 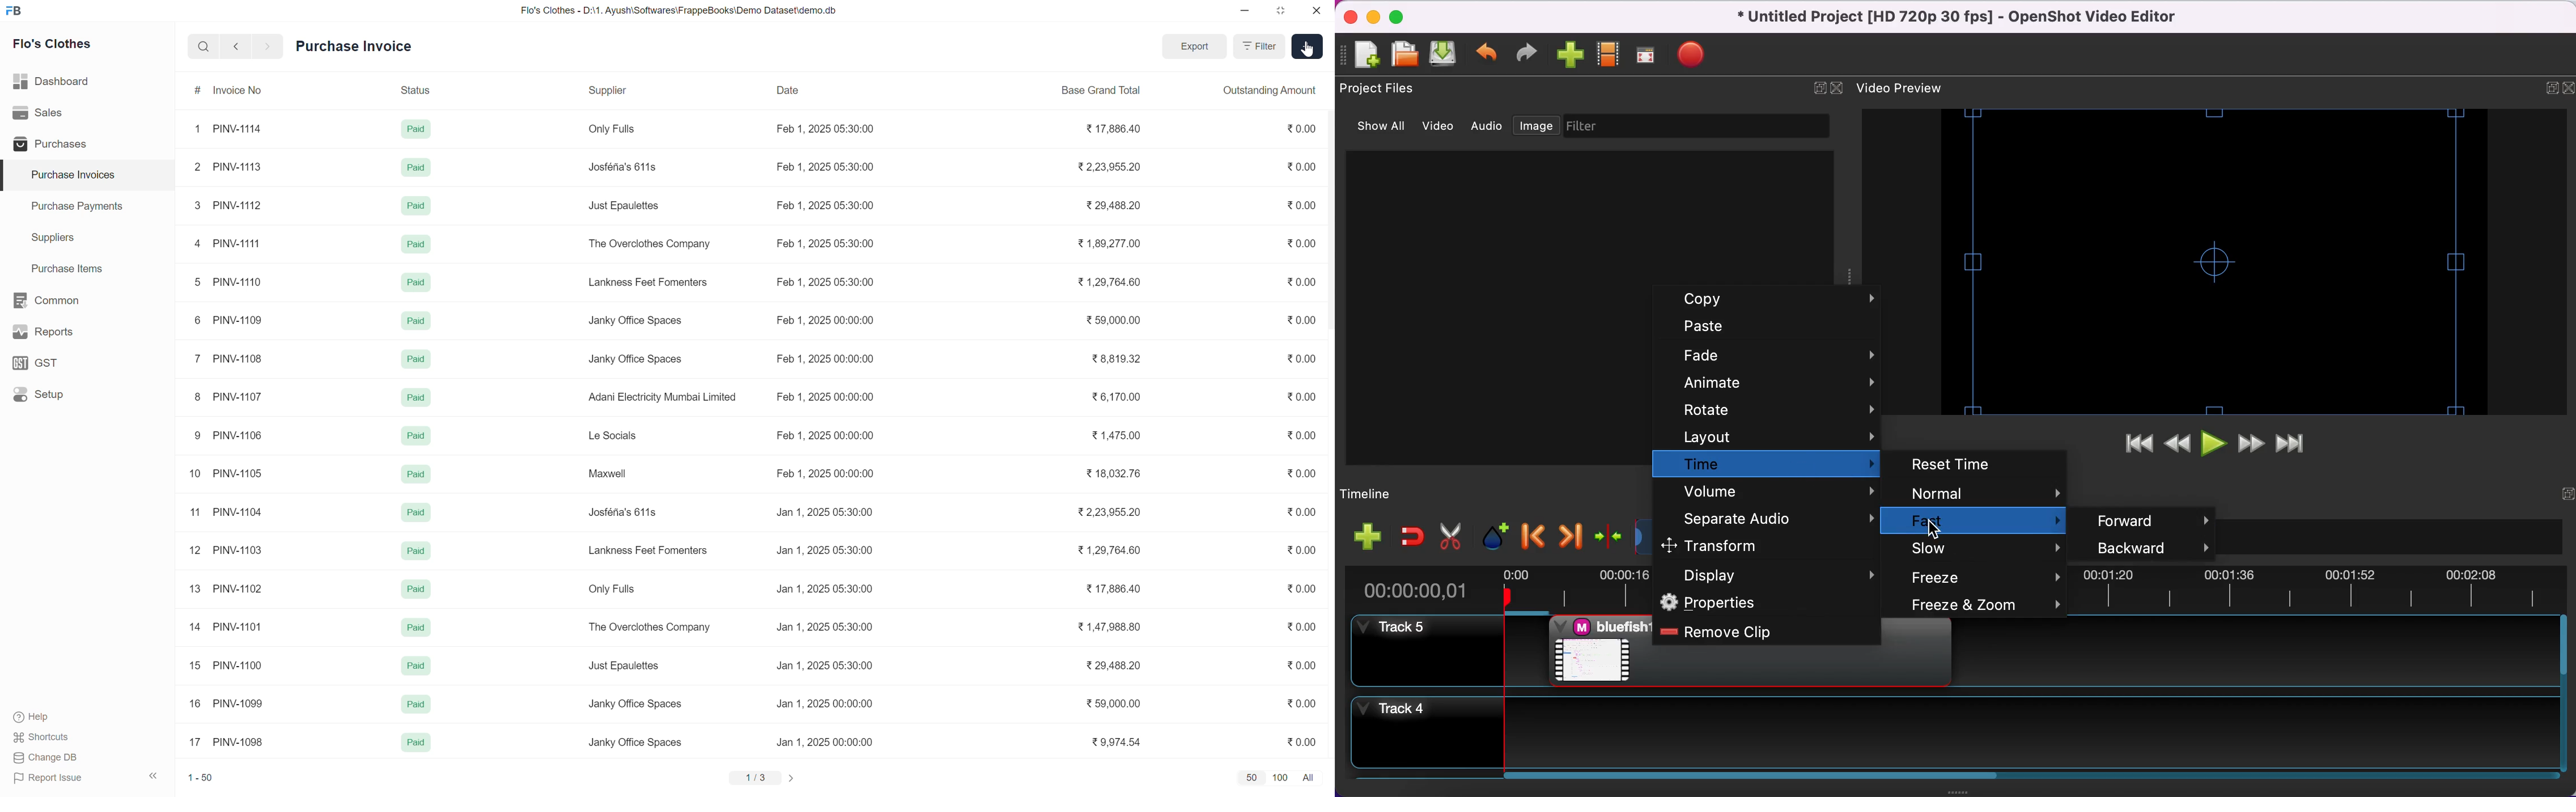 What do you see at coordinates (680, 10) in the screenshot?
I see `Flo's Clothes - D:\1. Ayush\Softwares\FrappeBooks\Demo Dataset\demo.db` at bounding box center [680, 10].